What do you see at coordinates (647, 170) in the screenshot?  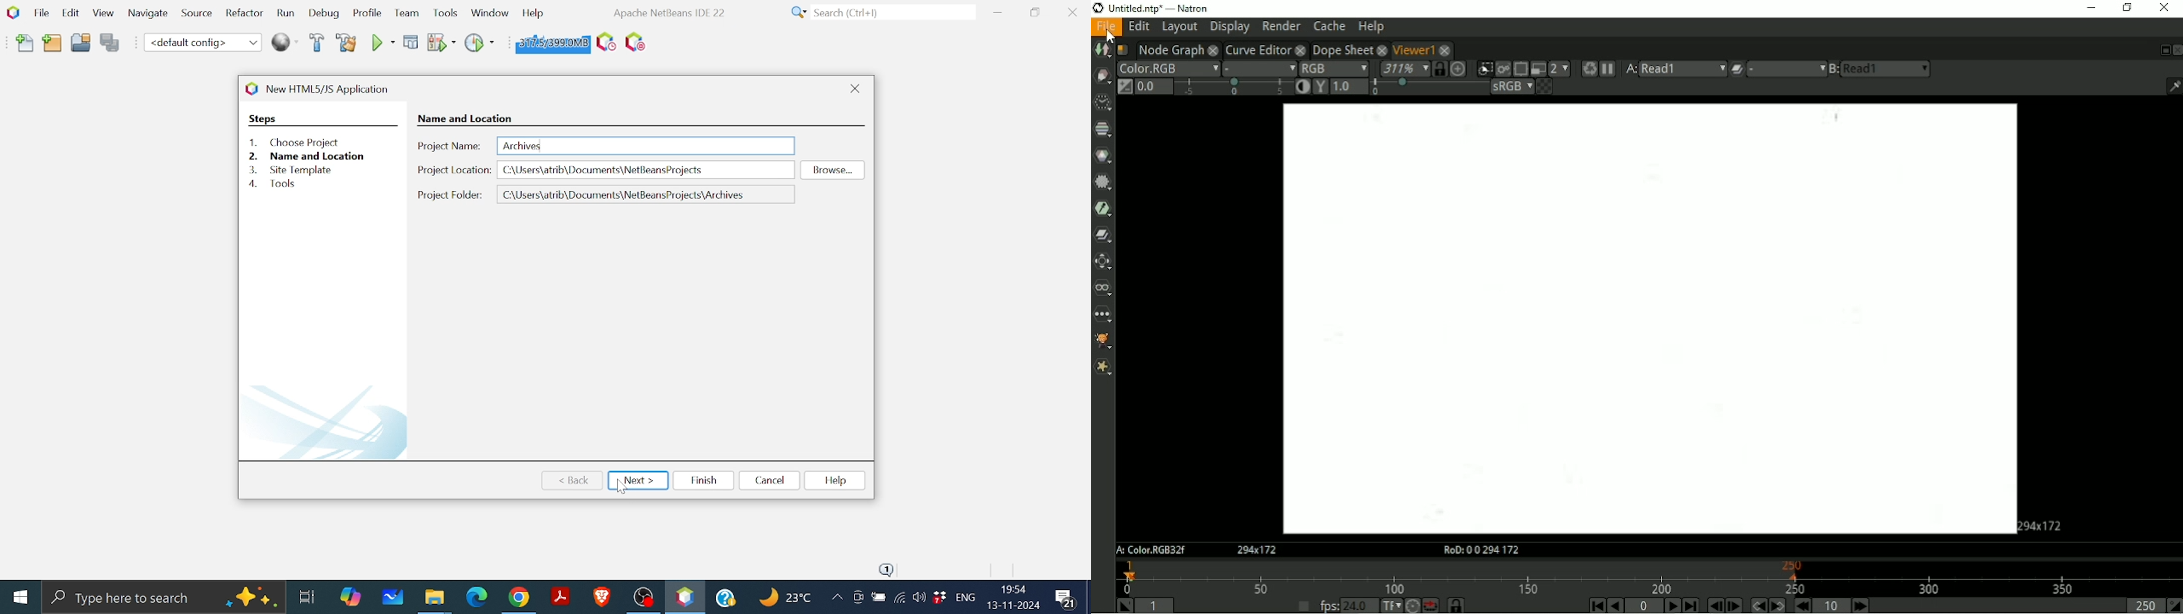 I see `Space for defining project location` at bounding box center [647, 170].